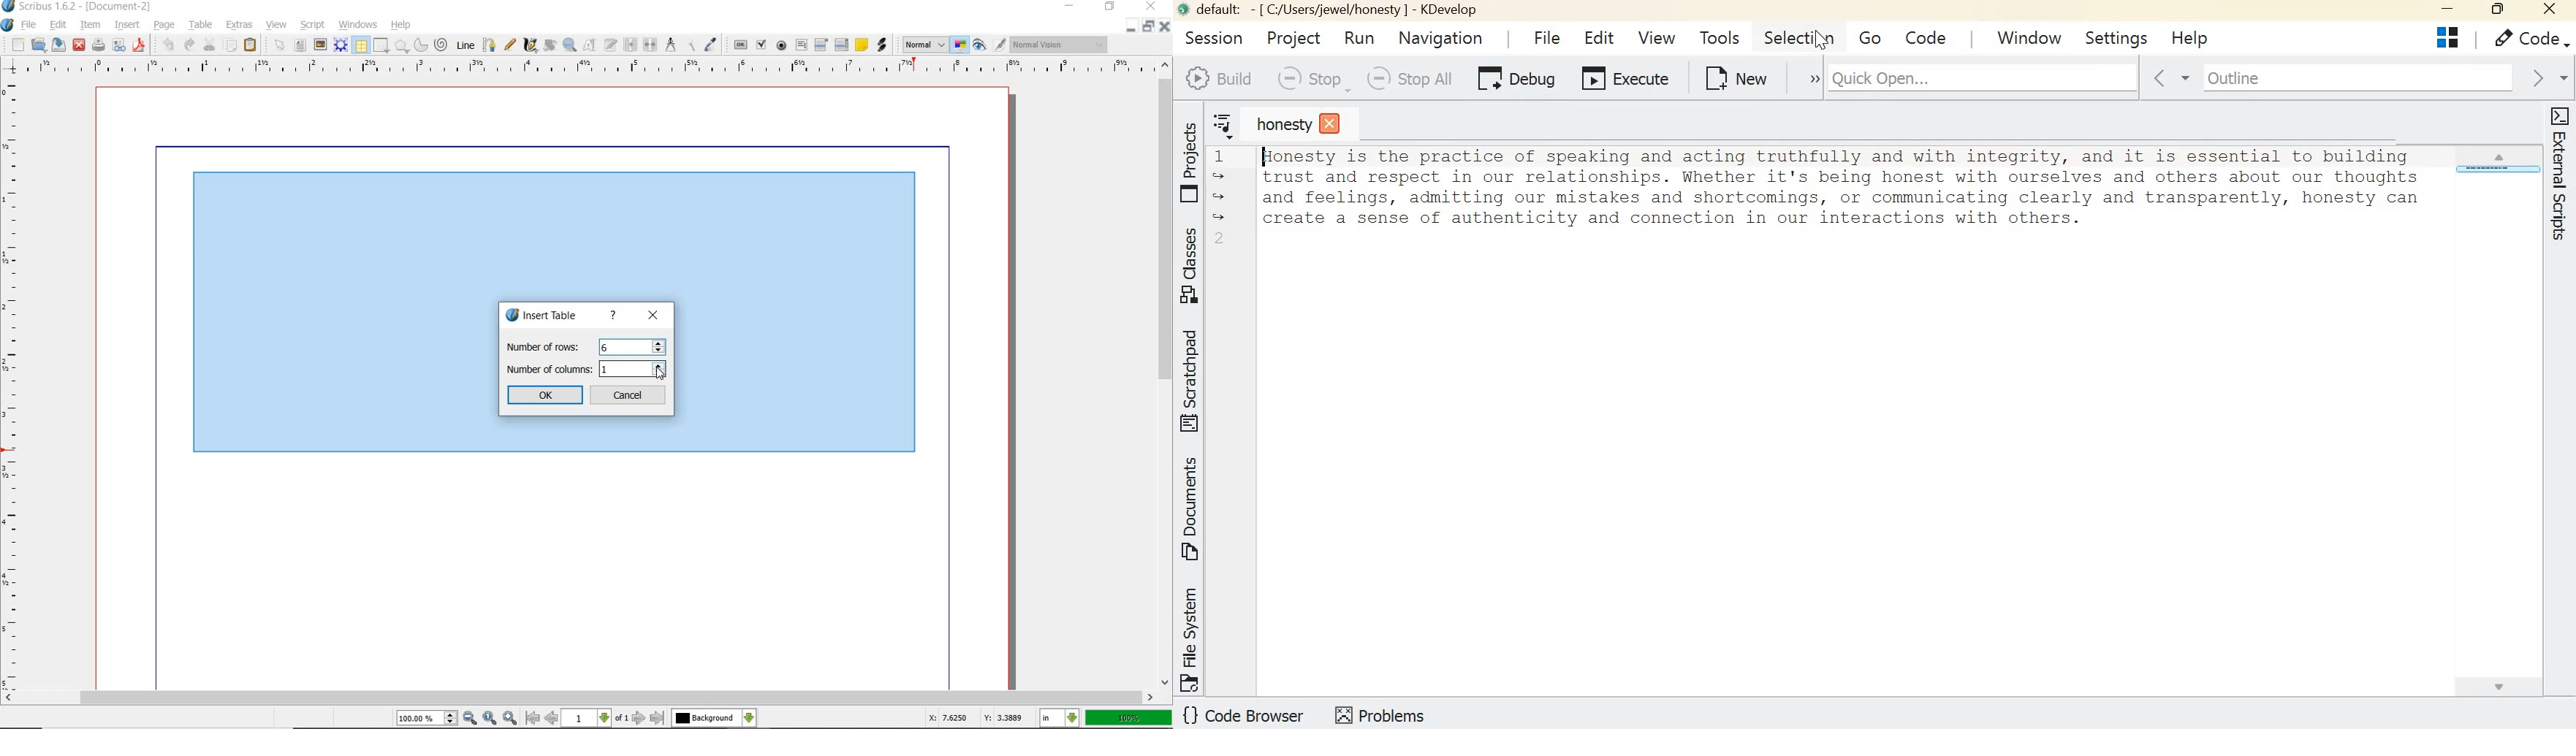 The image size is (2576, 756). Describe the element at coordinates (1062, 44) in the screenshot. I see `visual appearance of the display` at that location.